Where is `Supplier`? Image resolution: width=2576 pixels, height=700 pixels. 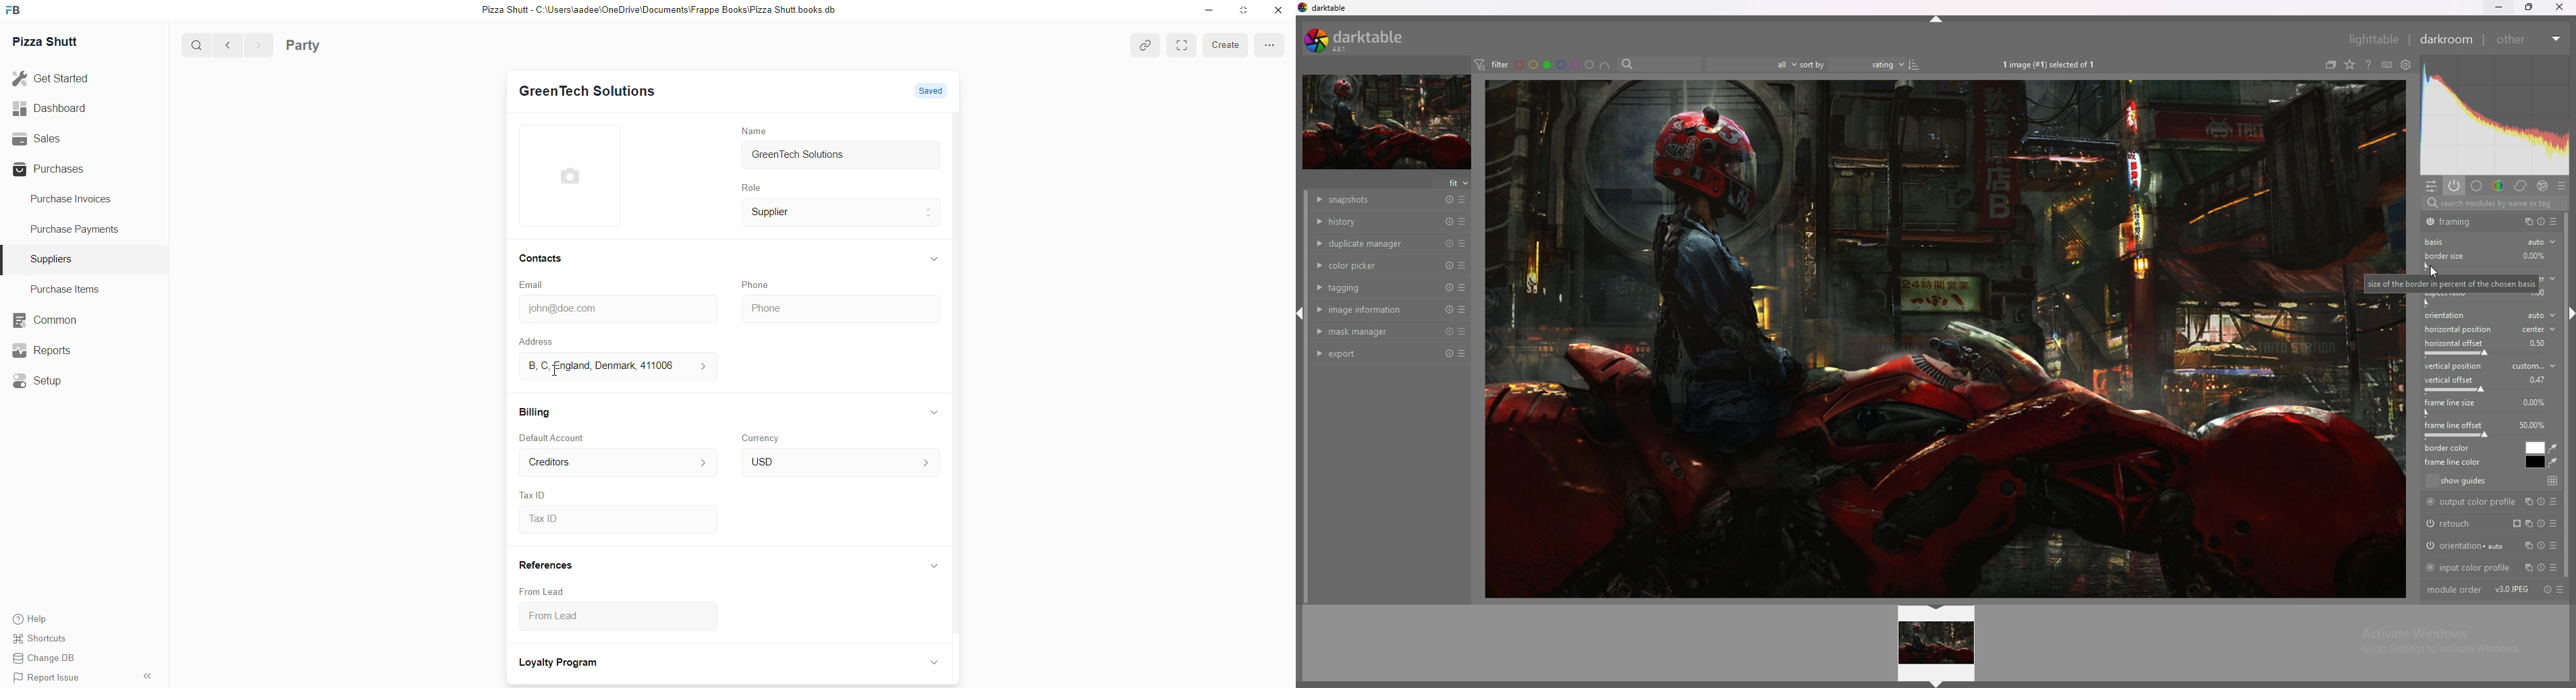 Supplier is located at coordinates (842, 214).